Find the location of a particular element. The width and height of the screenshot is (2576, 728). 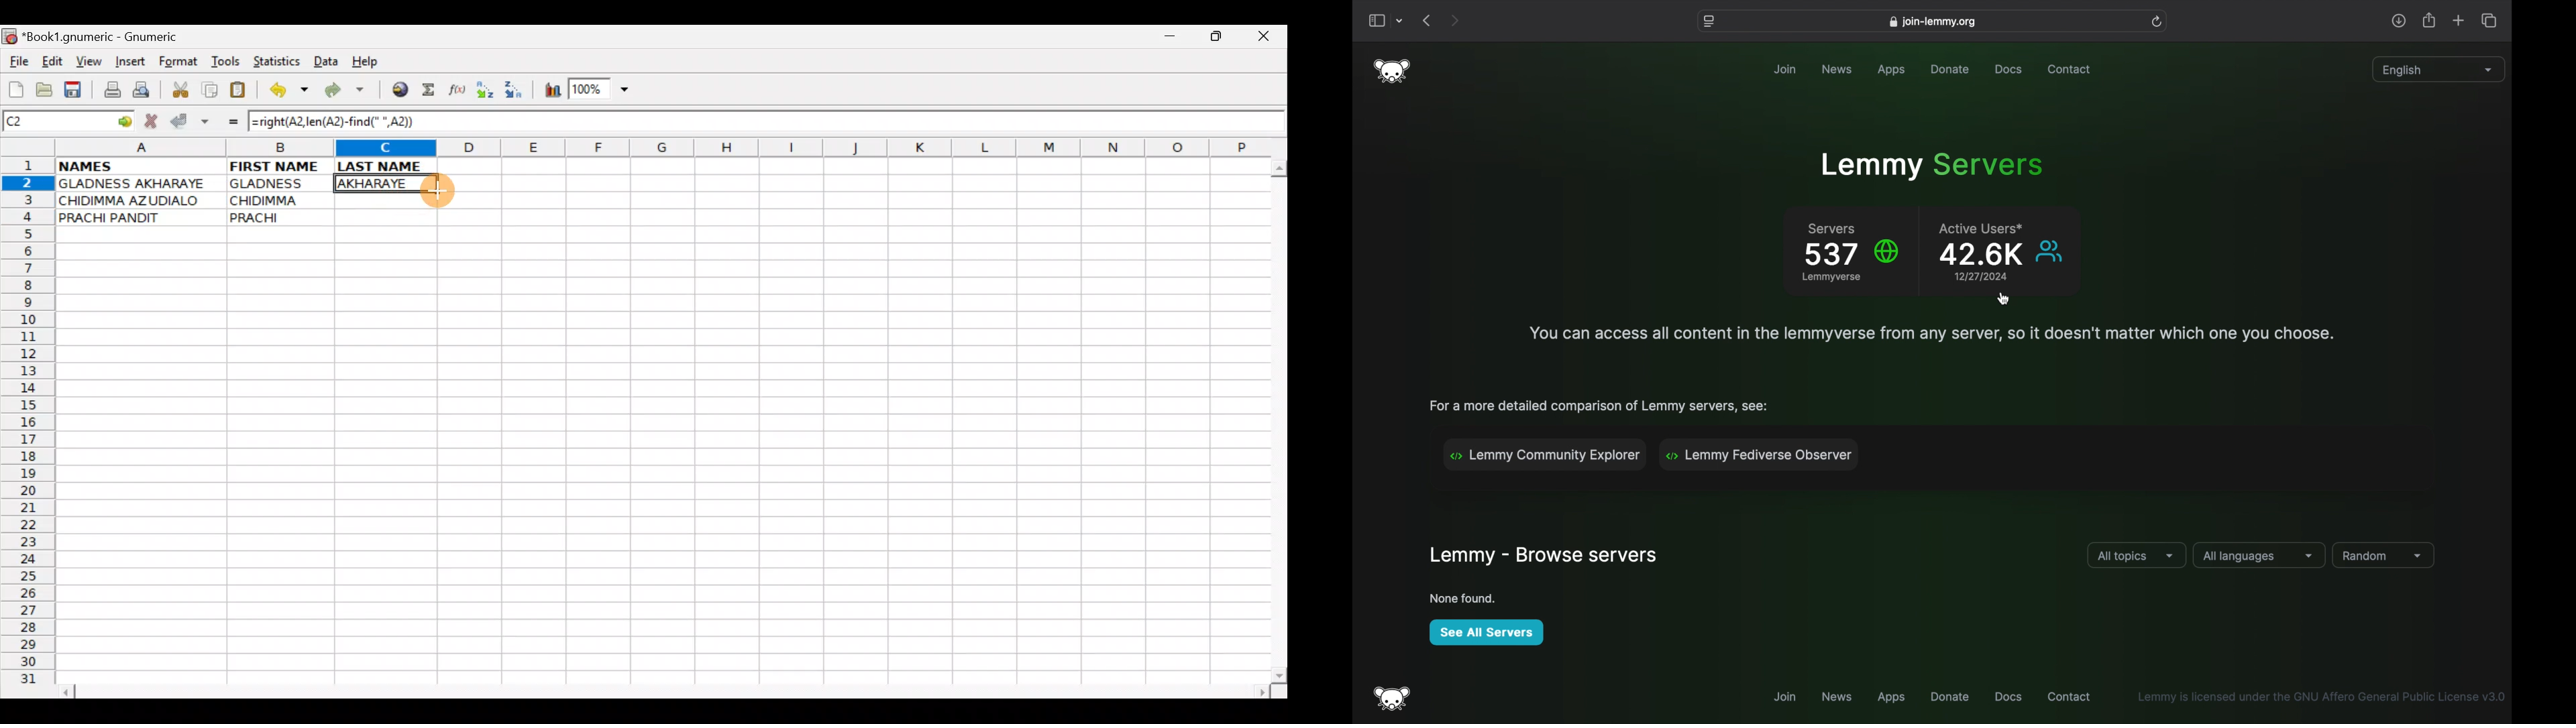

Print file is located at coordinates (109, 91).